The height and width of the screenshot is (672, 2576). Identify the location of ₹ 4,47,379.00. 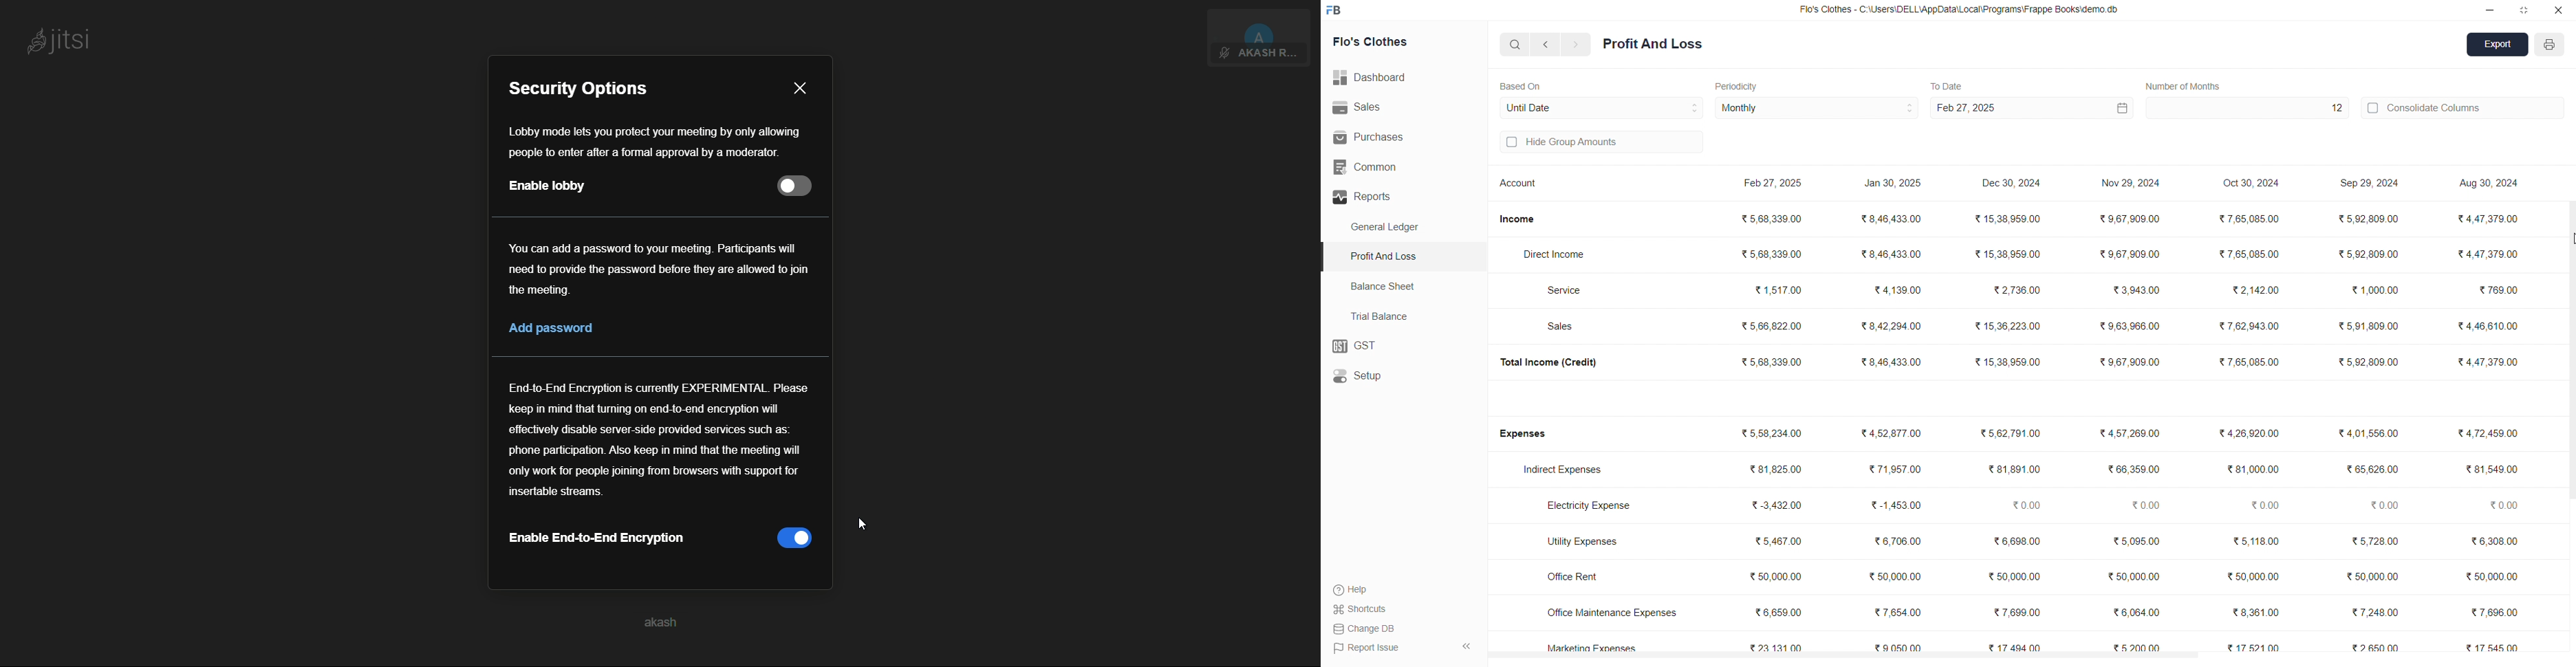
(2485, 254).